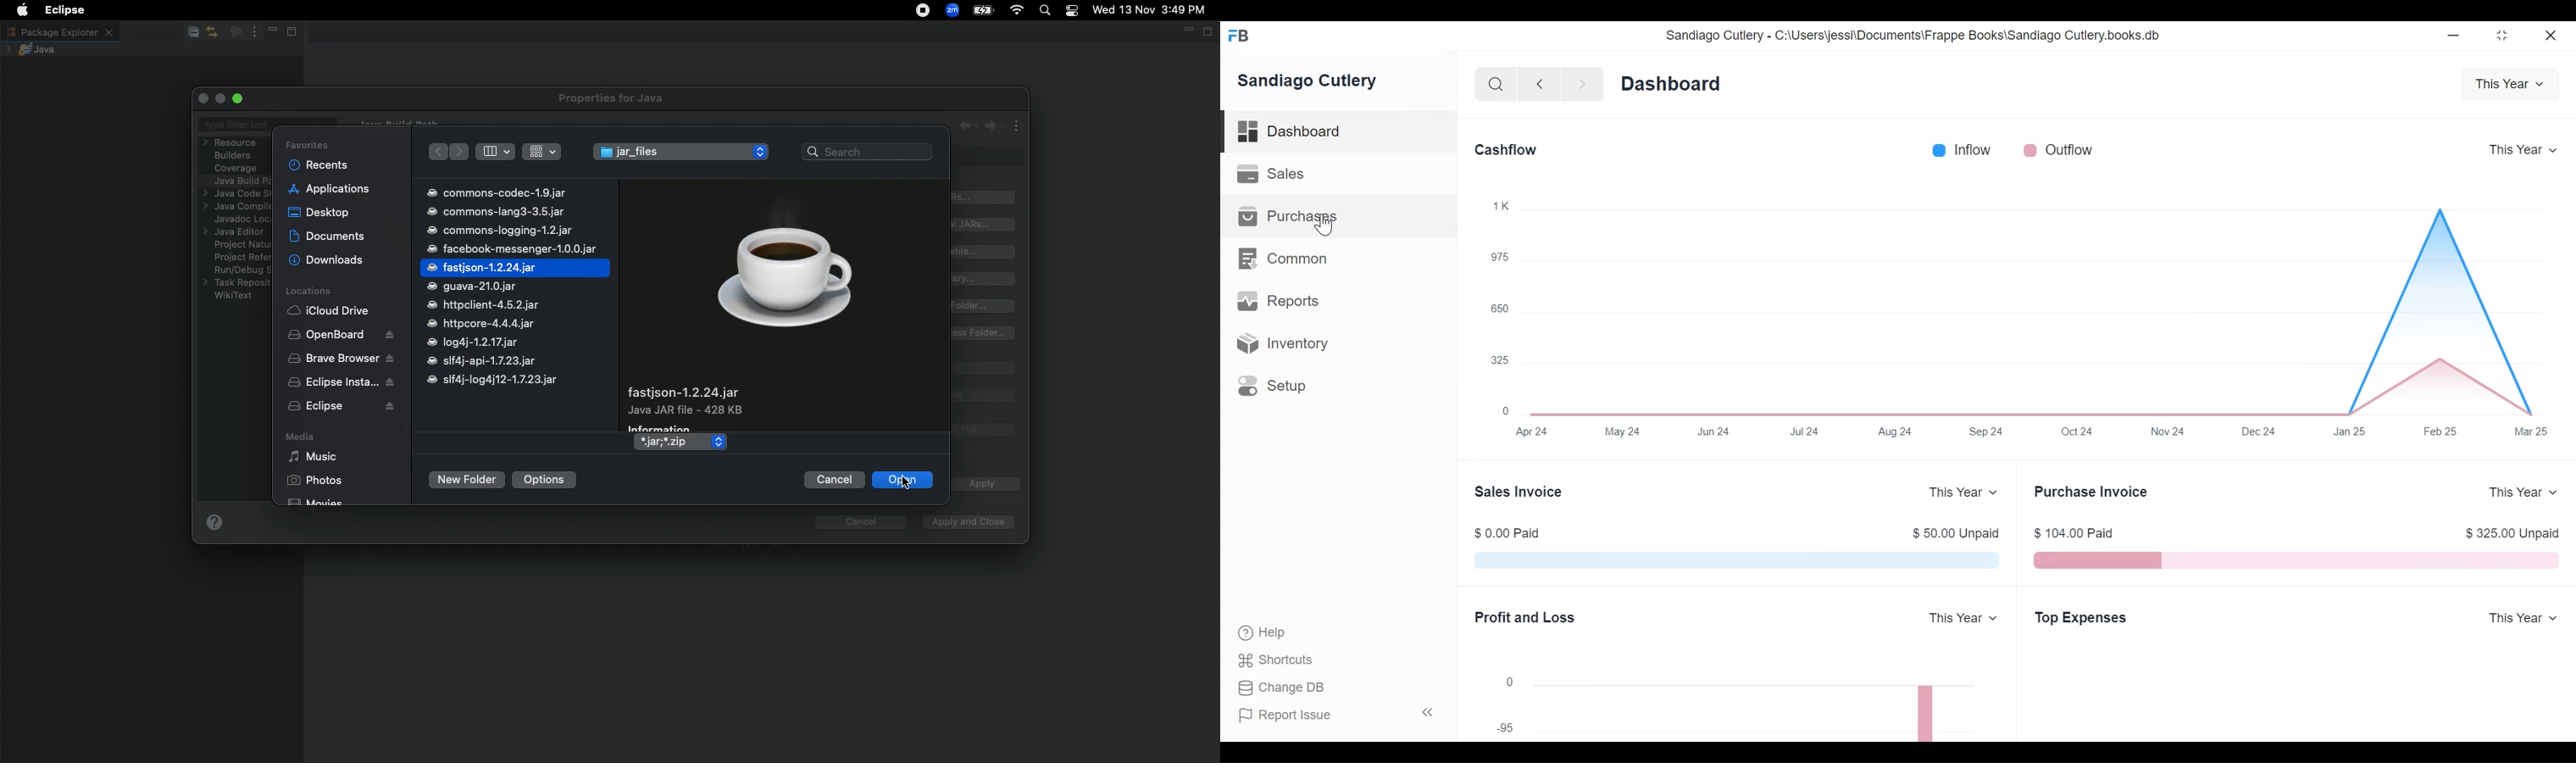 Image resolution: width=2576 pixels, height=784 pixels. I want to click on Inventory, so click(1291, 347).